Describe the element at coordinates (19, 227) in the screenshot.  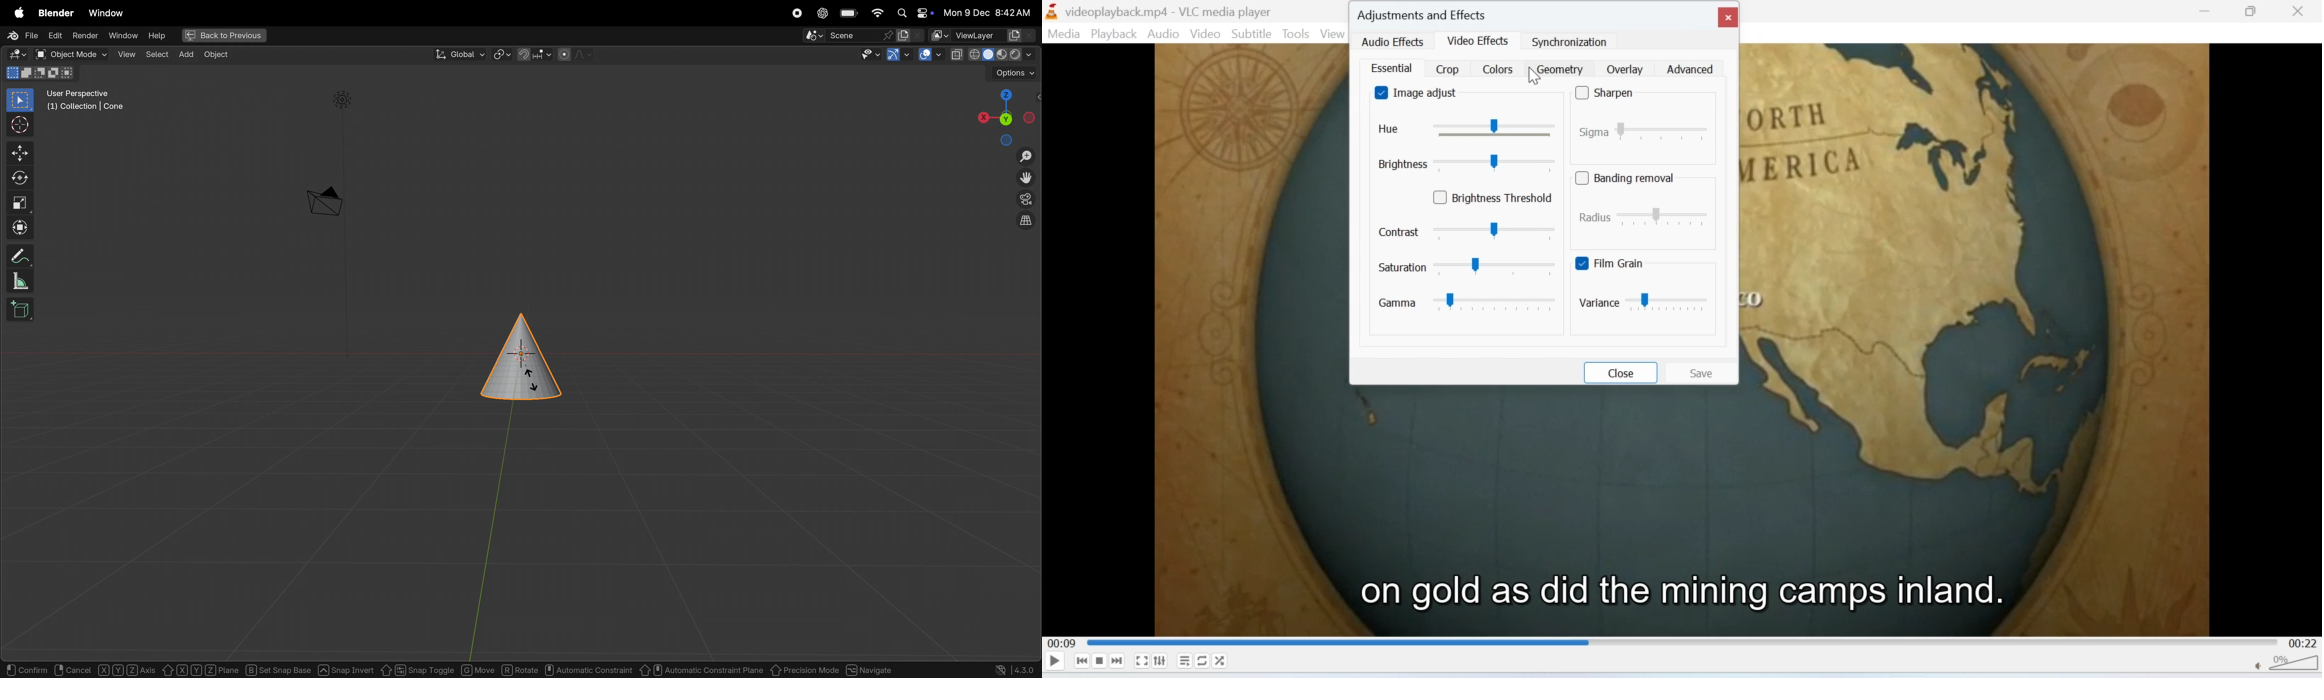
I see `Transform` at that location.